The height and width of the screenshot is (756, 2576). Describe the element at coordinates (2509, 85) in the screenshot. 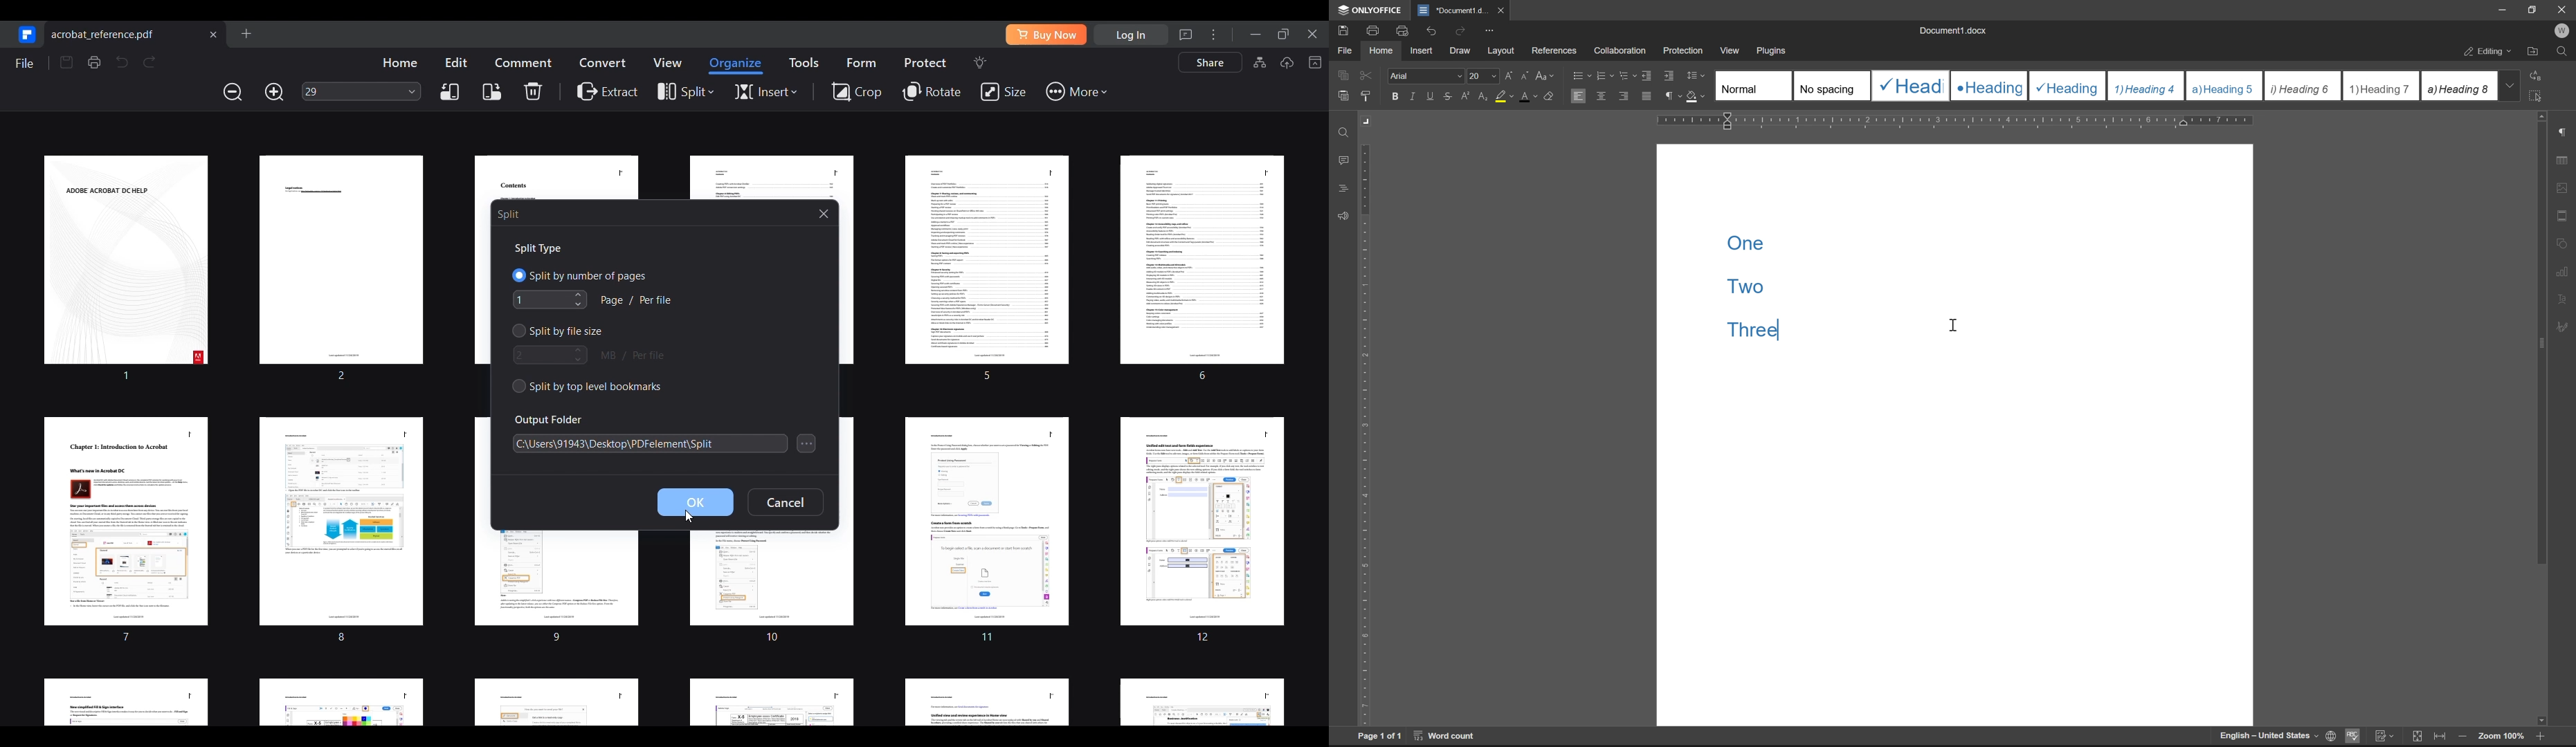

I see `drop down` at that location.